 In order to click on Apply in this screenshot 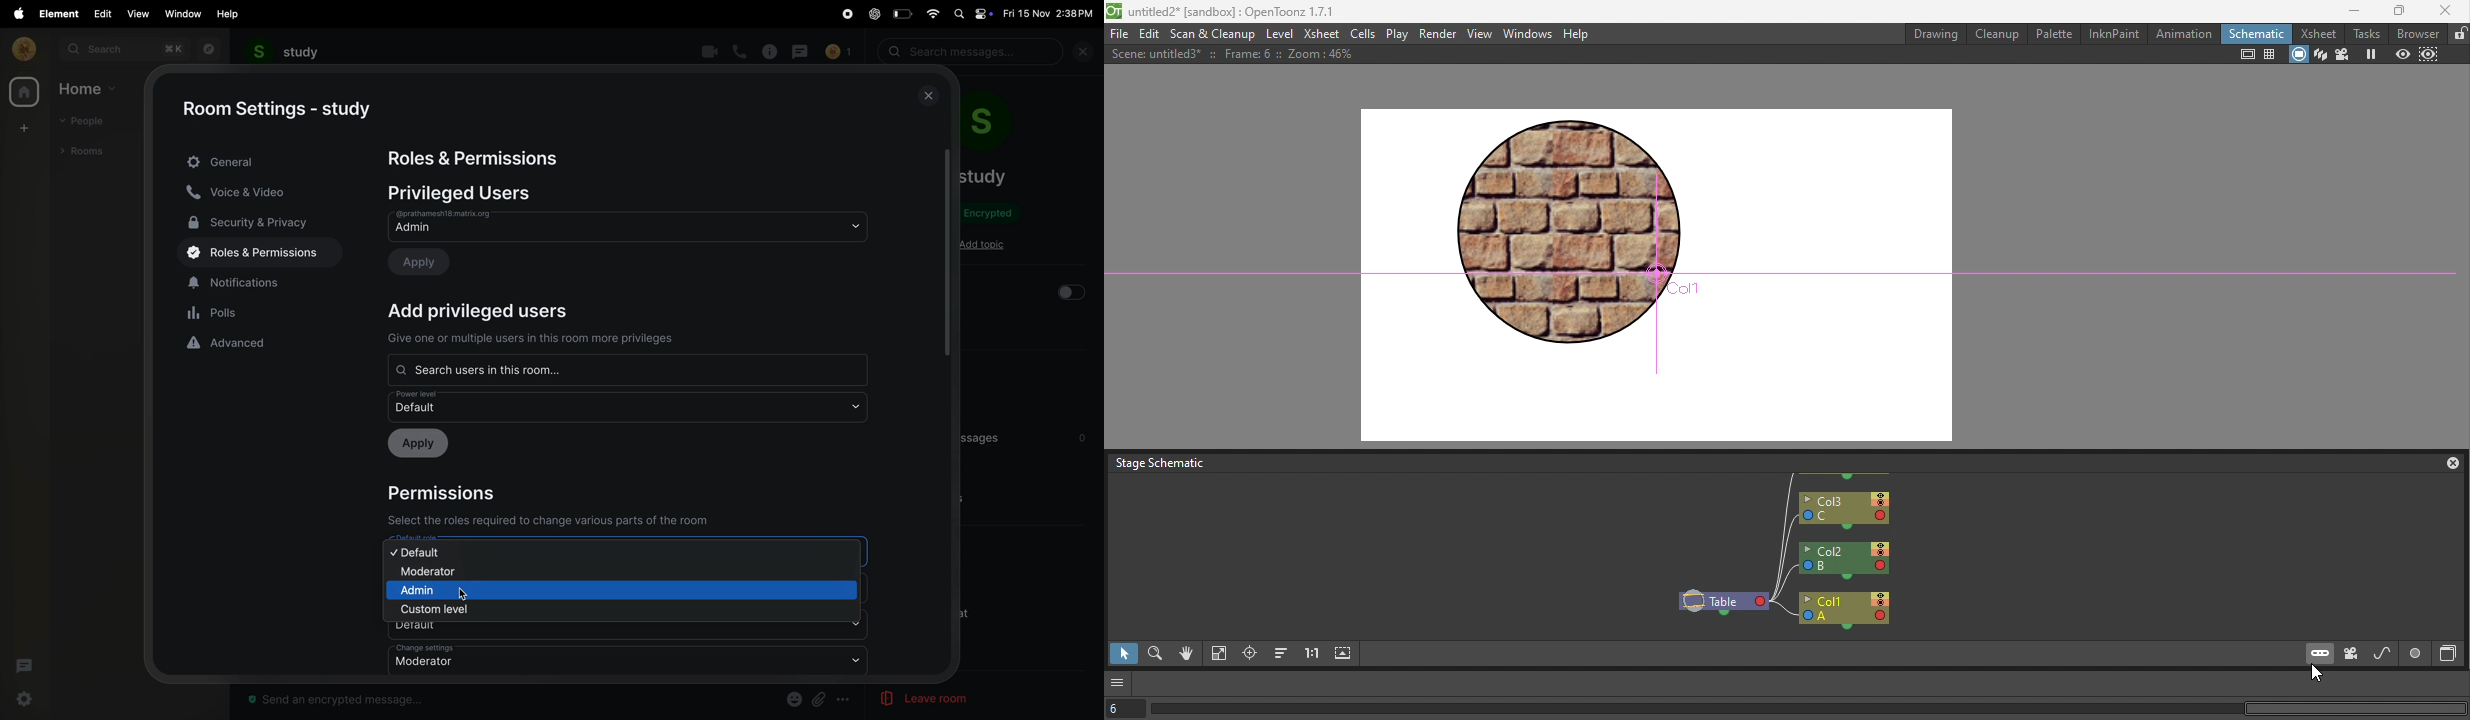, I will do `click(423, 444)`.